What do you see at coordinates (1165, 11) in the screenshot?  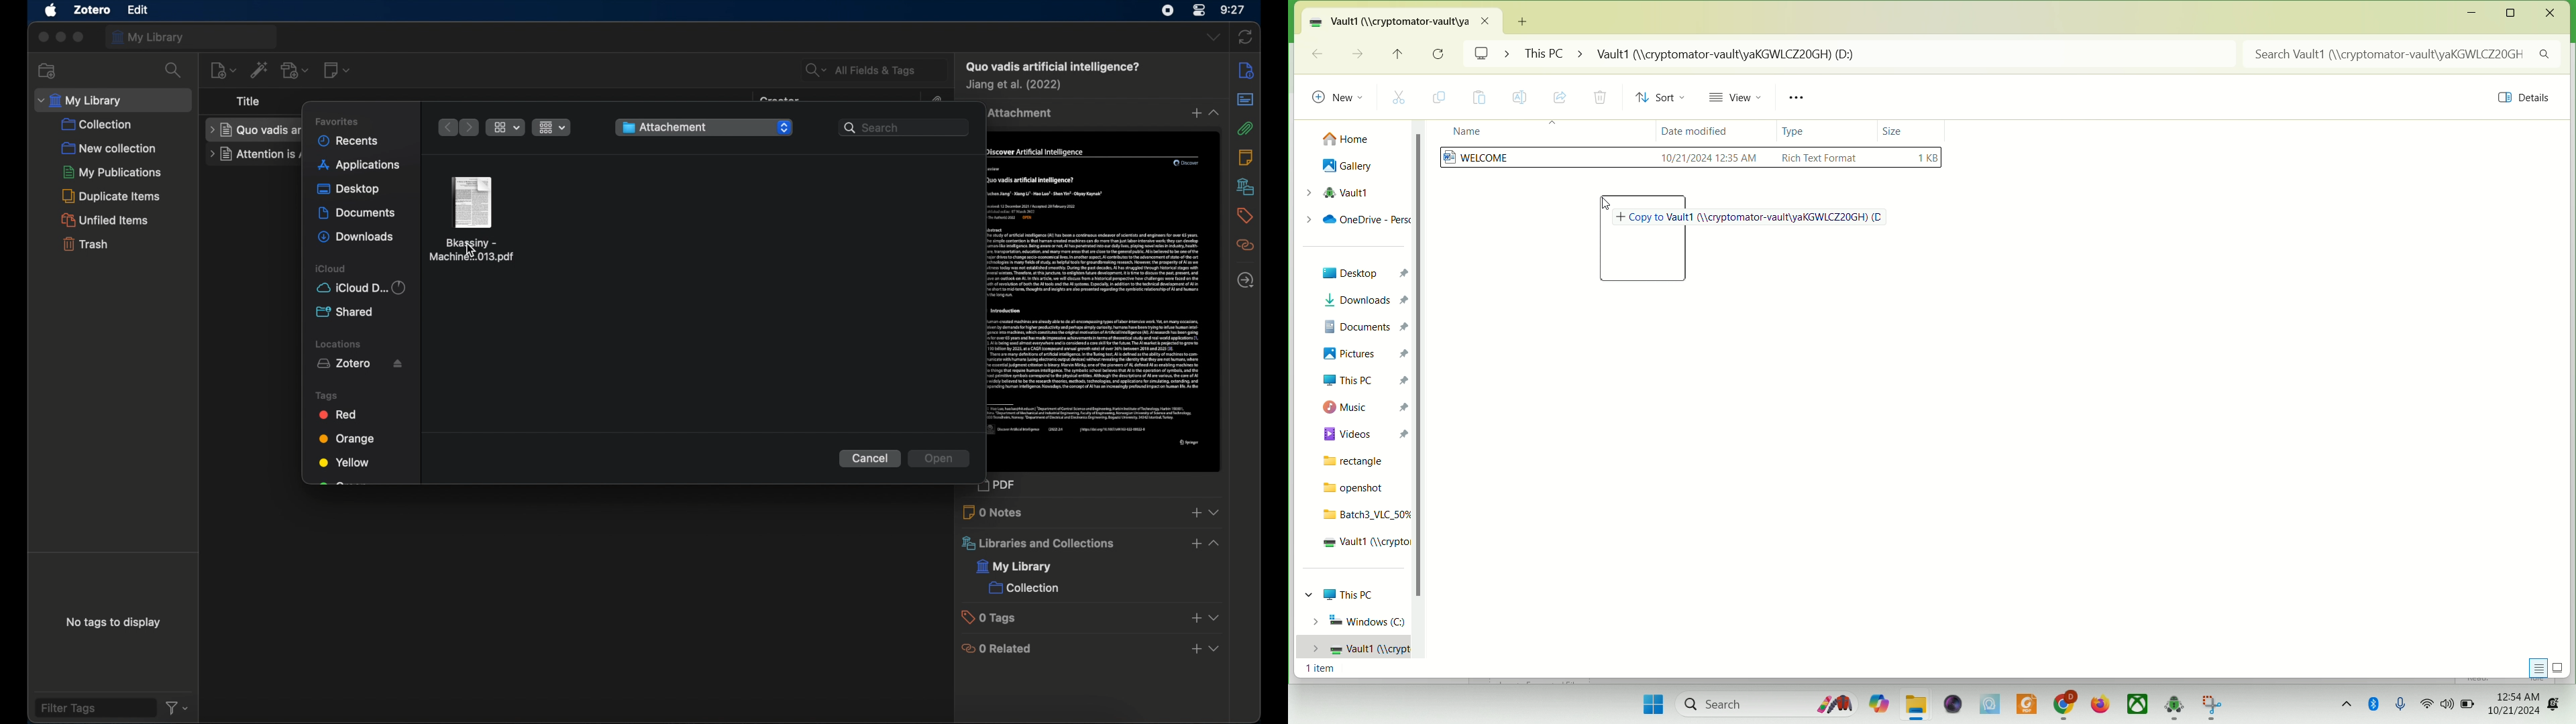 I see `screen recorder icon` at bounding box center [1165, 11].